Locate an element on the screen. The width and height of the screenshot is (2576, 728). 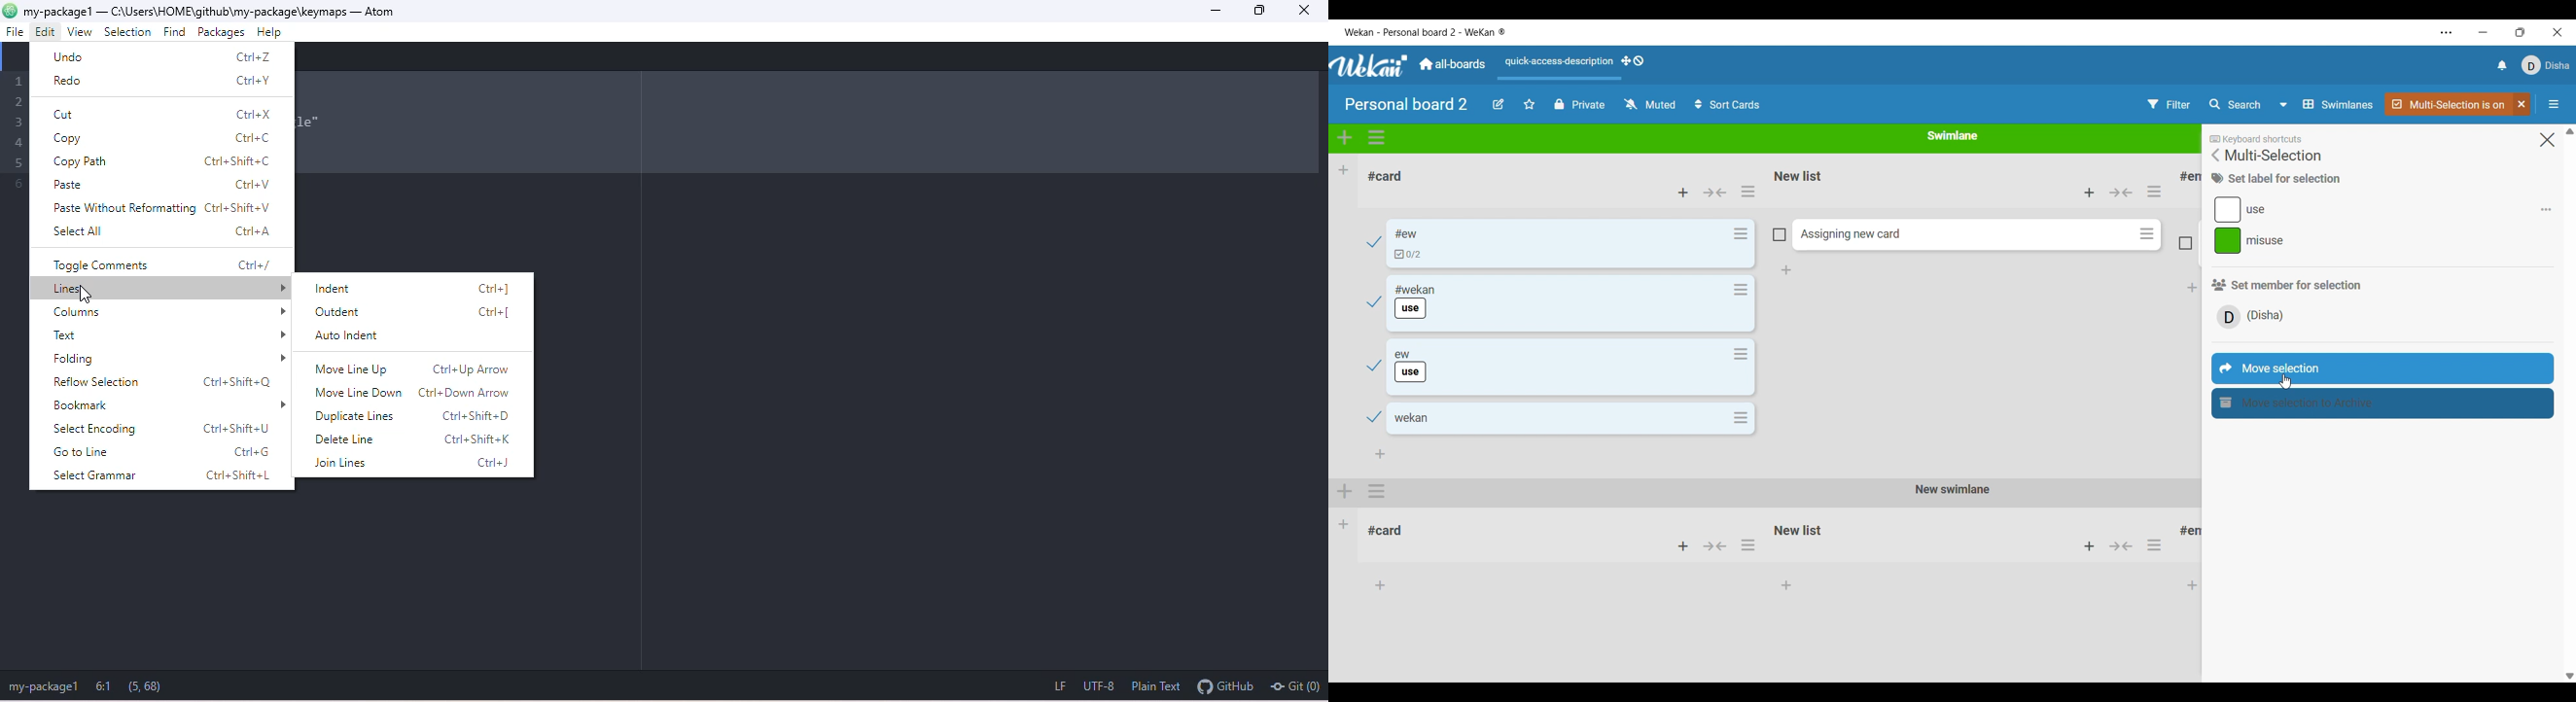
Show desktop drag handles is located at coordinates (1633, 61).